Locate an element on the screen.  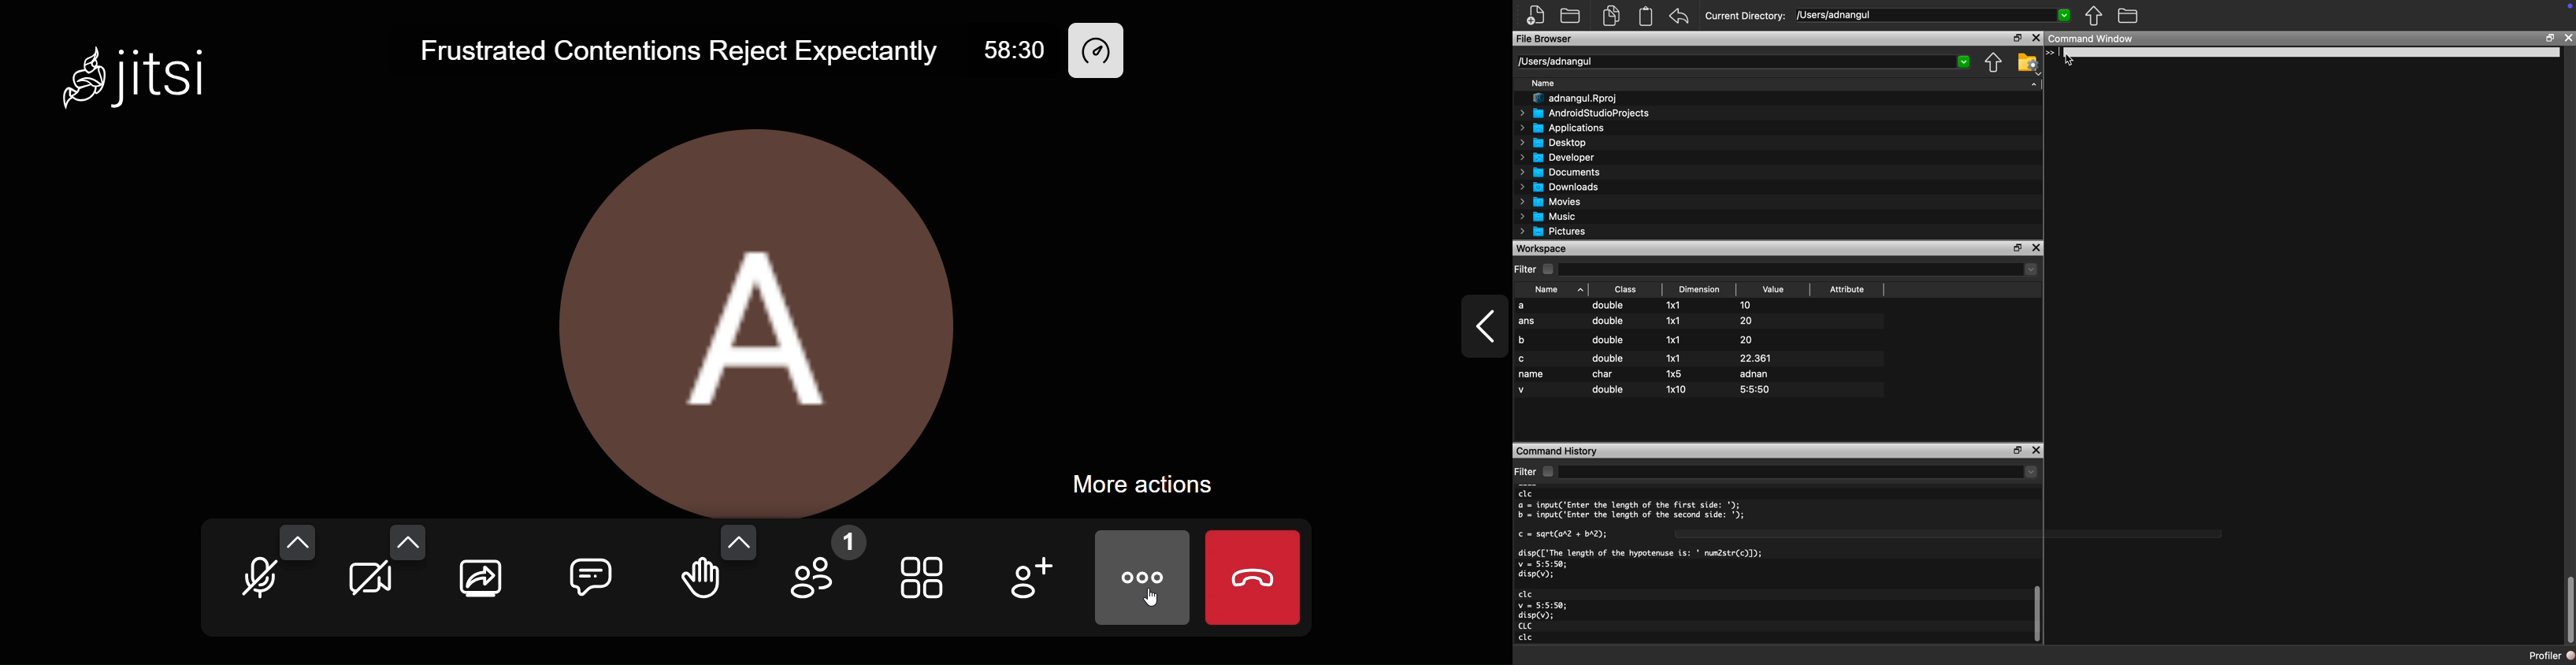
Command Window is located at coordinates (2096, 39).